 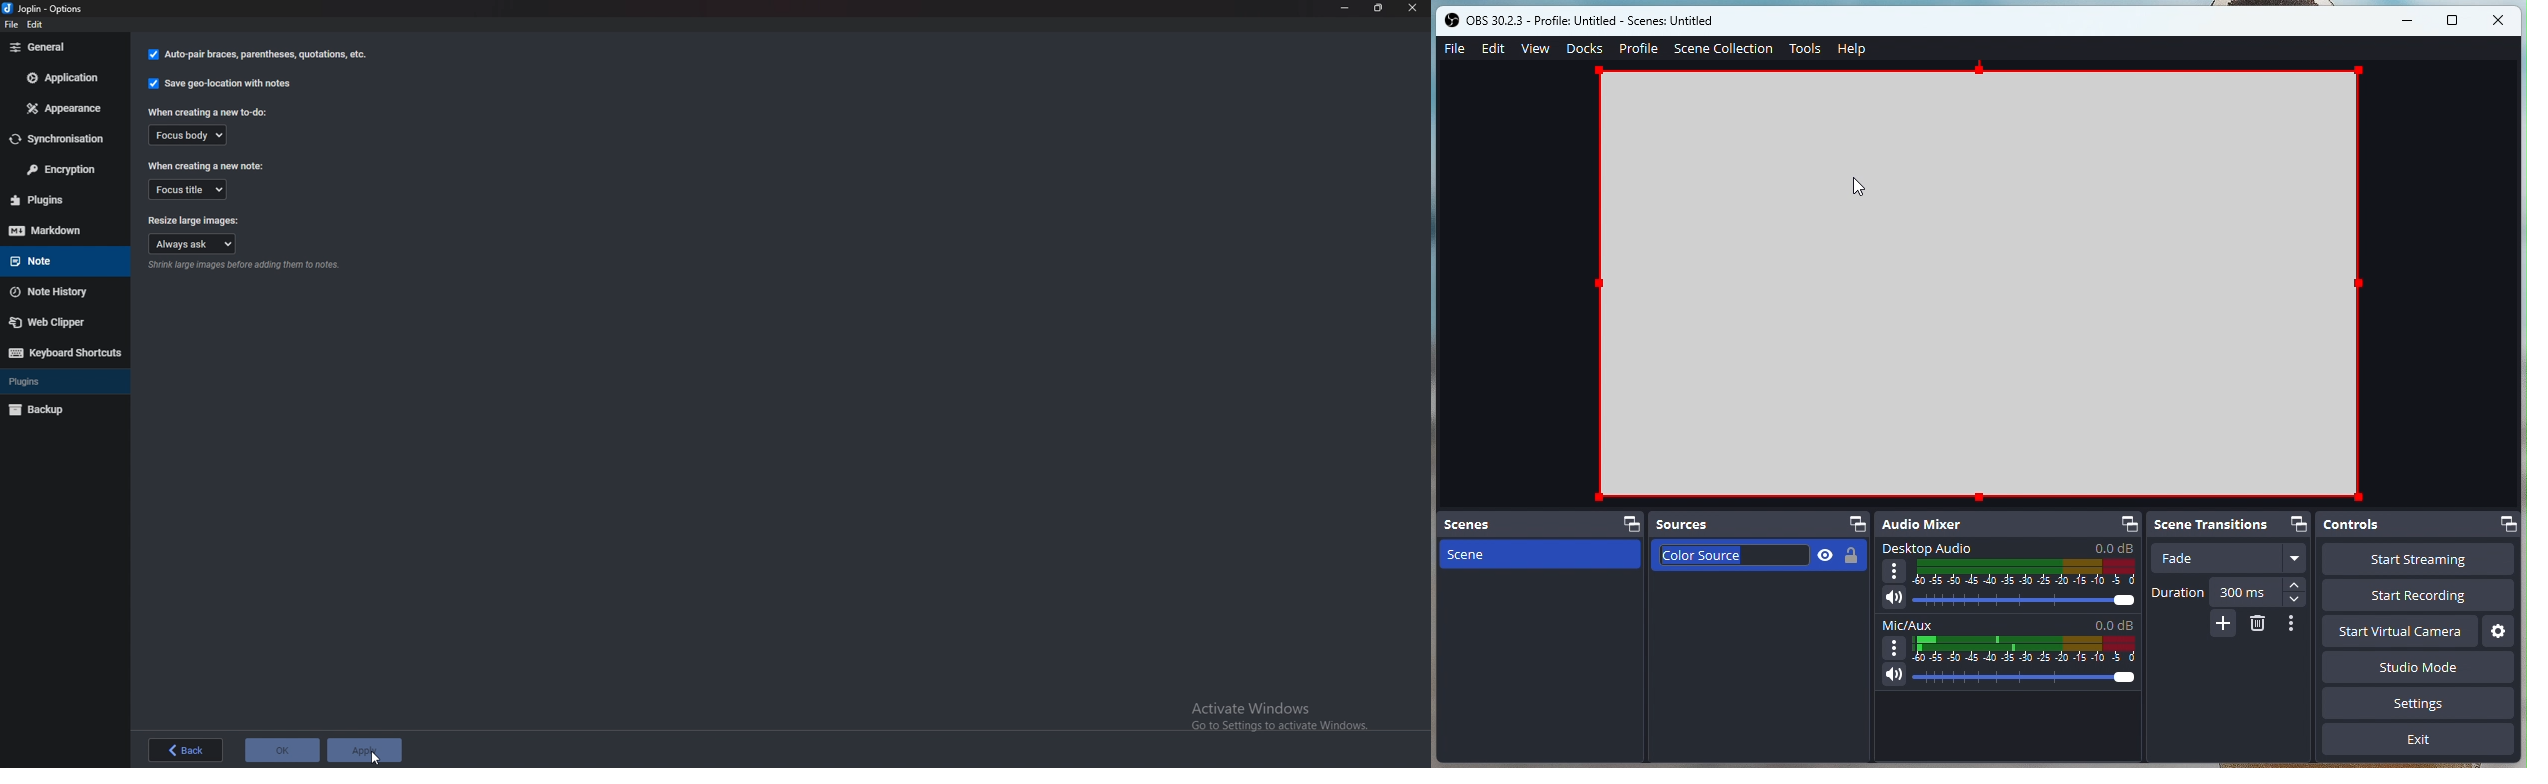 What do you see at coordinates (376, 759) in the screenshot?
I see `cursor` at bounding box center [376, 759].